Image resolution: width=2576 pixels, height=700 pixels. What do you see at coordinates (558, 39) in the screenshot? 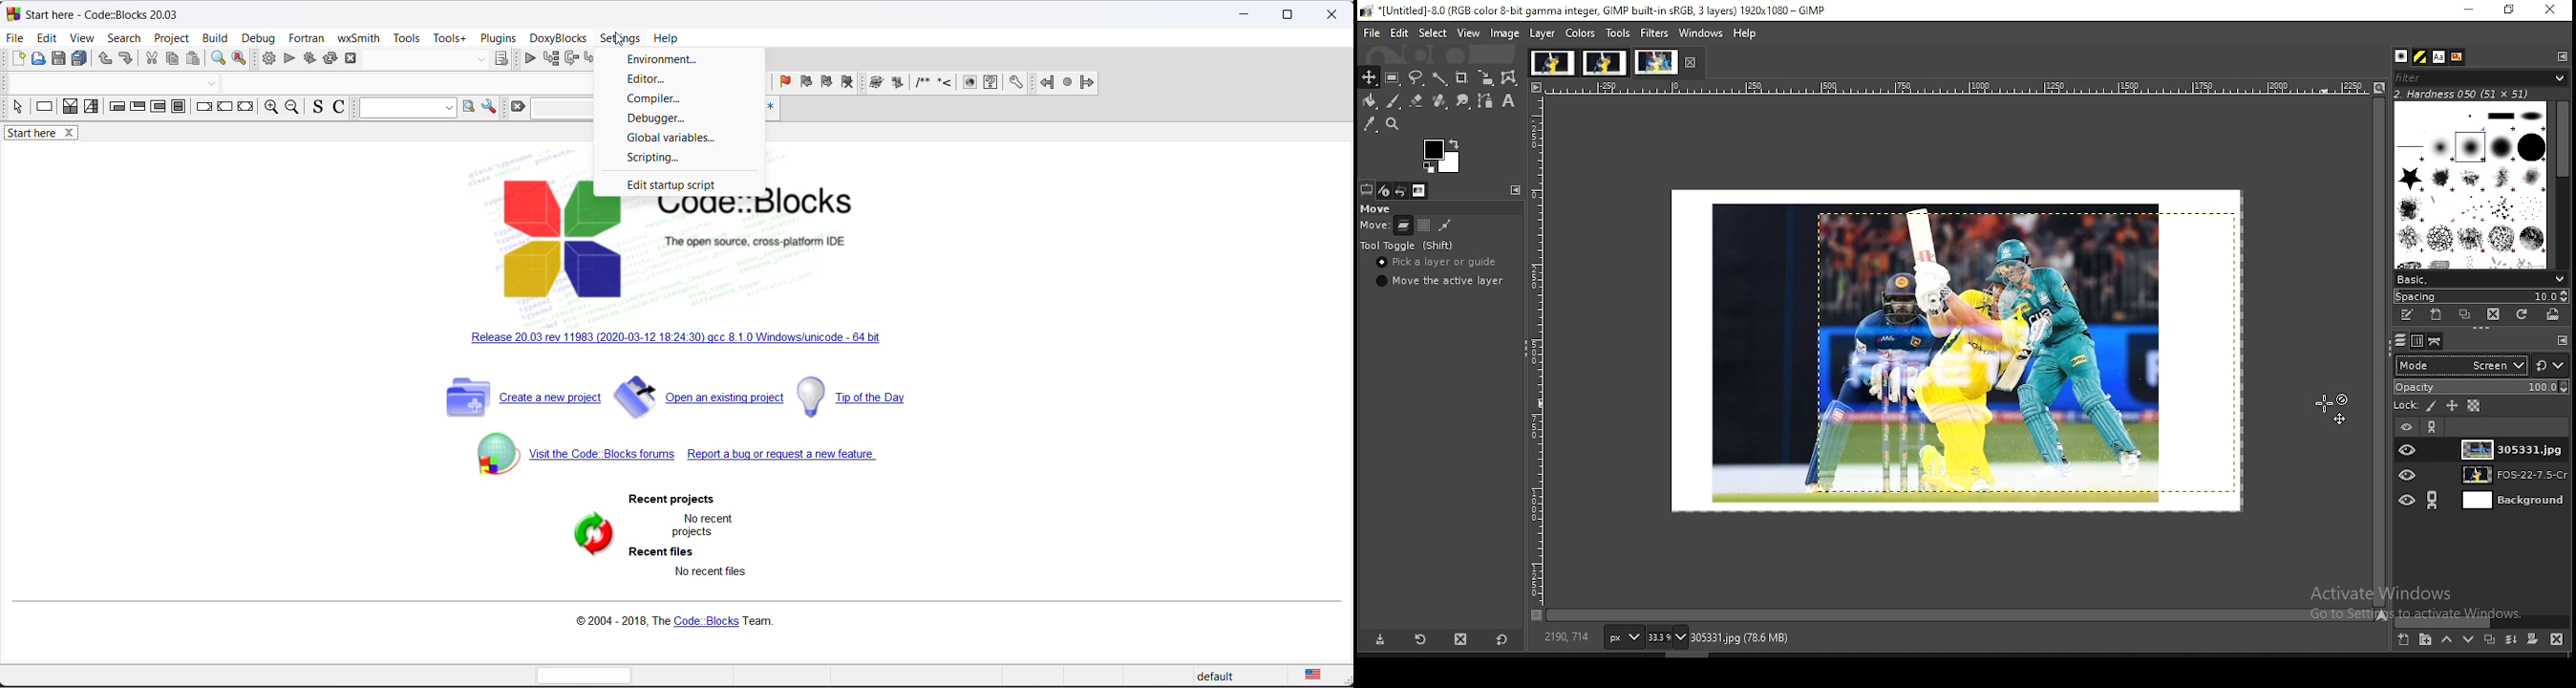
I see `doxyBlocks` at bounding box center [558, 39].